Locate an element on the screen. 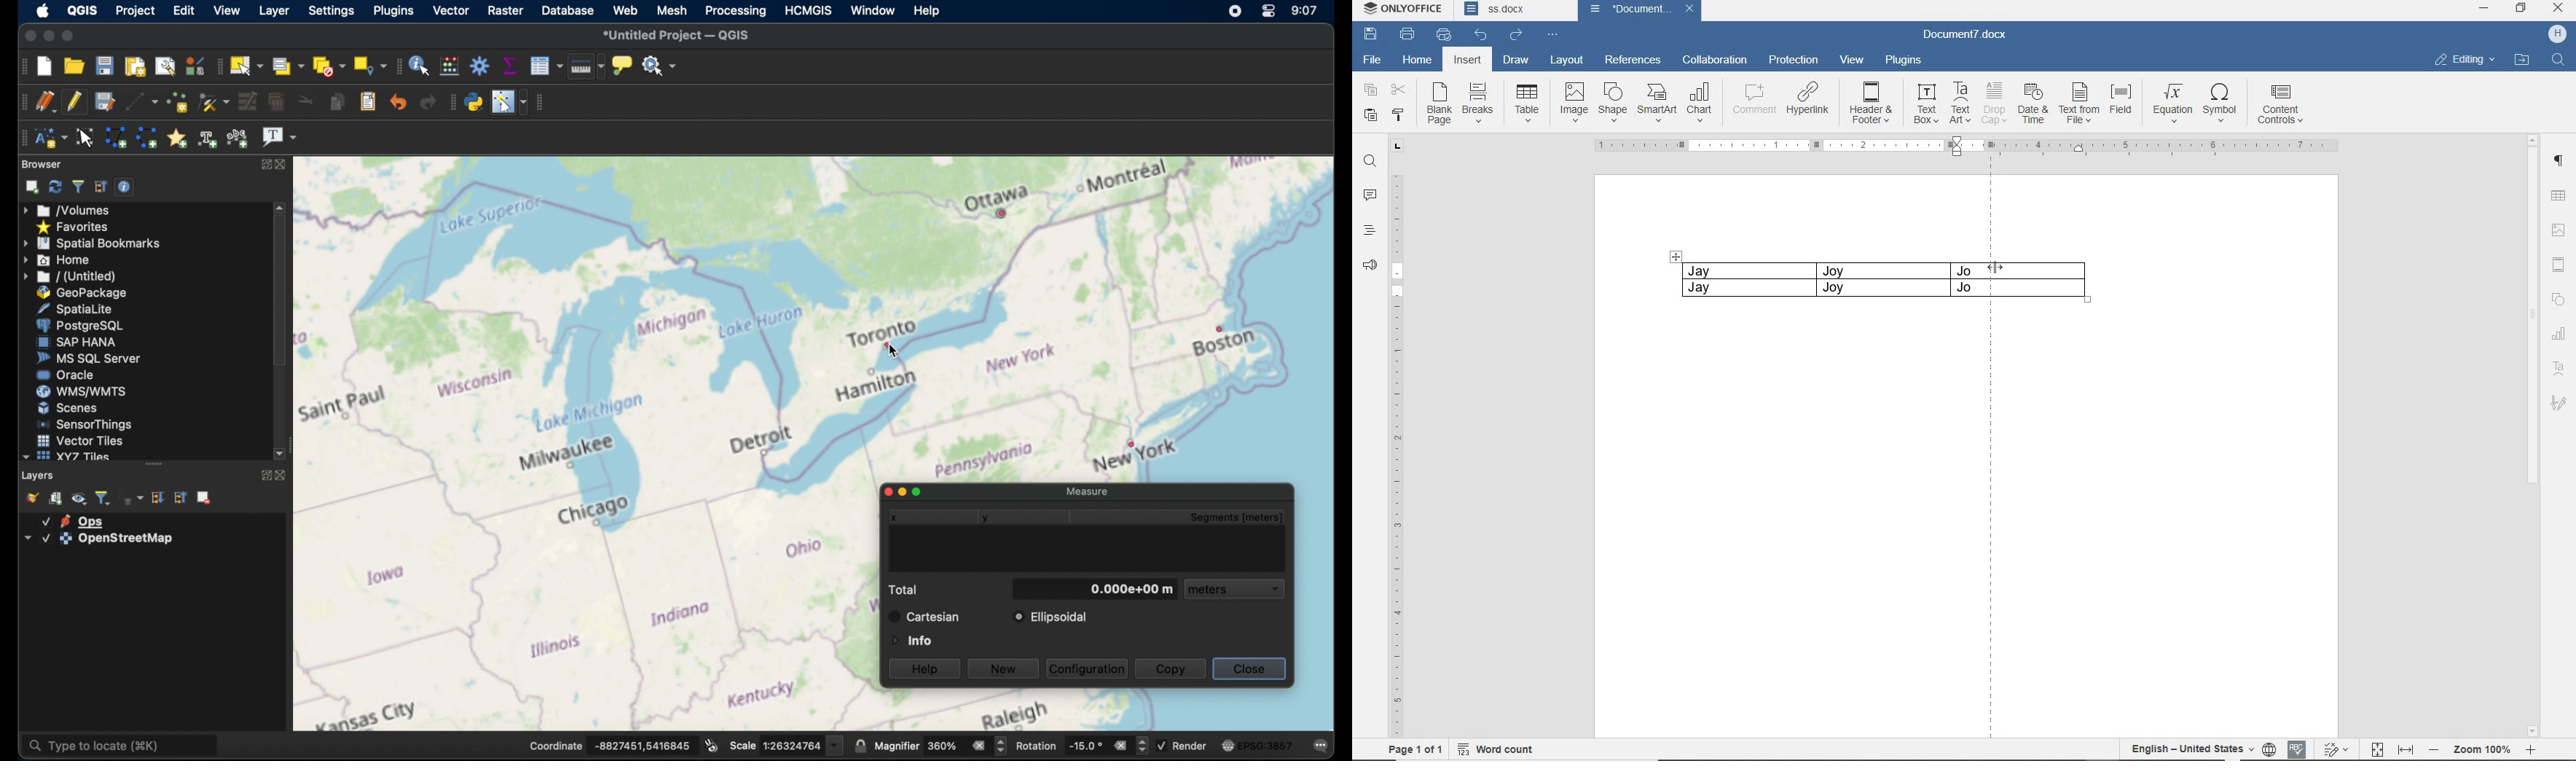  modify is located at coordinates (246, 101).